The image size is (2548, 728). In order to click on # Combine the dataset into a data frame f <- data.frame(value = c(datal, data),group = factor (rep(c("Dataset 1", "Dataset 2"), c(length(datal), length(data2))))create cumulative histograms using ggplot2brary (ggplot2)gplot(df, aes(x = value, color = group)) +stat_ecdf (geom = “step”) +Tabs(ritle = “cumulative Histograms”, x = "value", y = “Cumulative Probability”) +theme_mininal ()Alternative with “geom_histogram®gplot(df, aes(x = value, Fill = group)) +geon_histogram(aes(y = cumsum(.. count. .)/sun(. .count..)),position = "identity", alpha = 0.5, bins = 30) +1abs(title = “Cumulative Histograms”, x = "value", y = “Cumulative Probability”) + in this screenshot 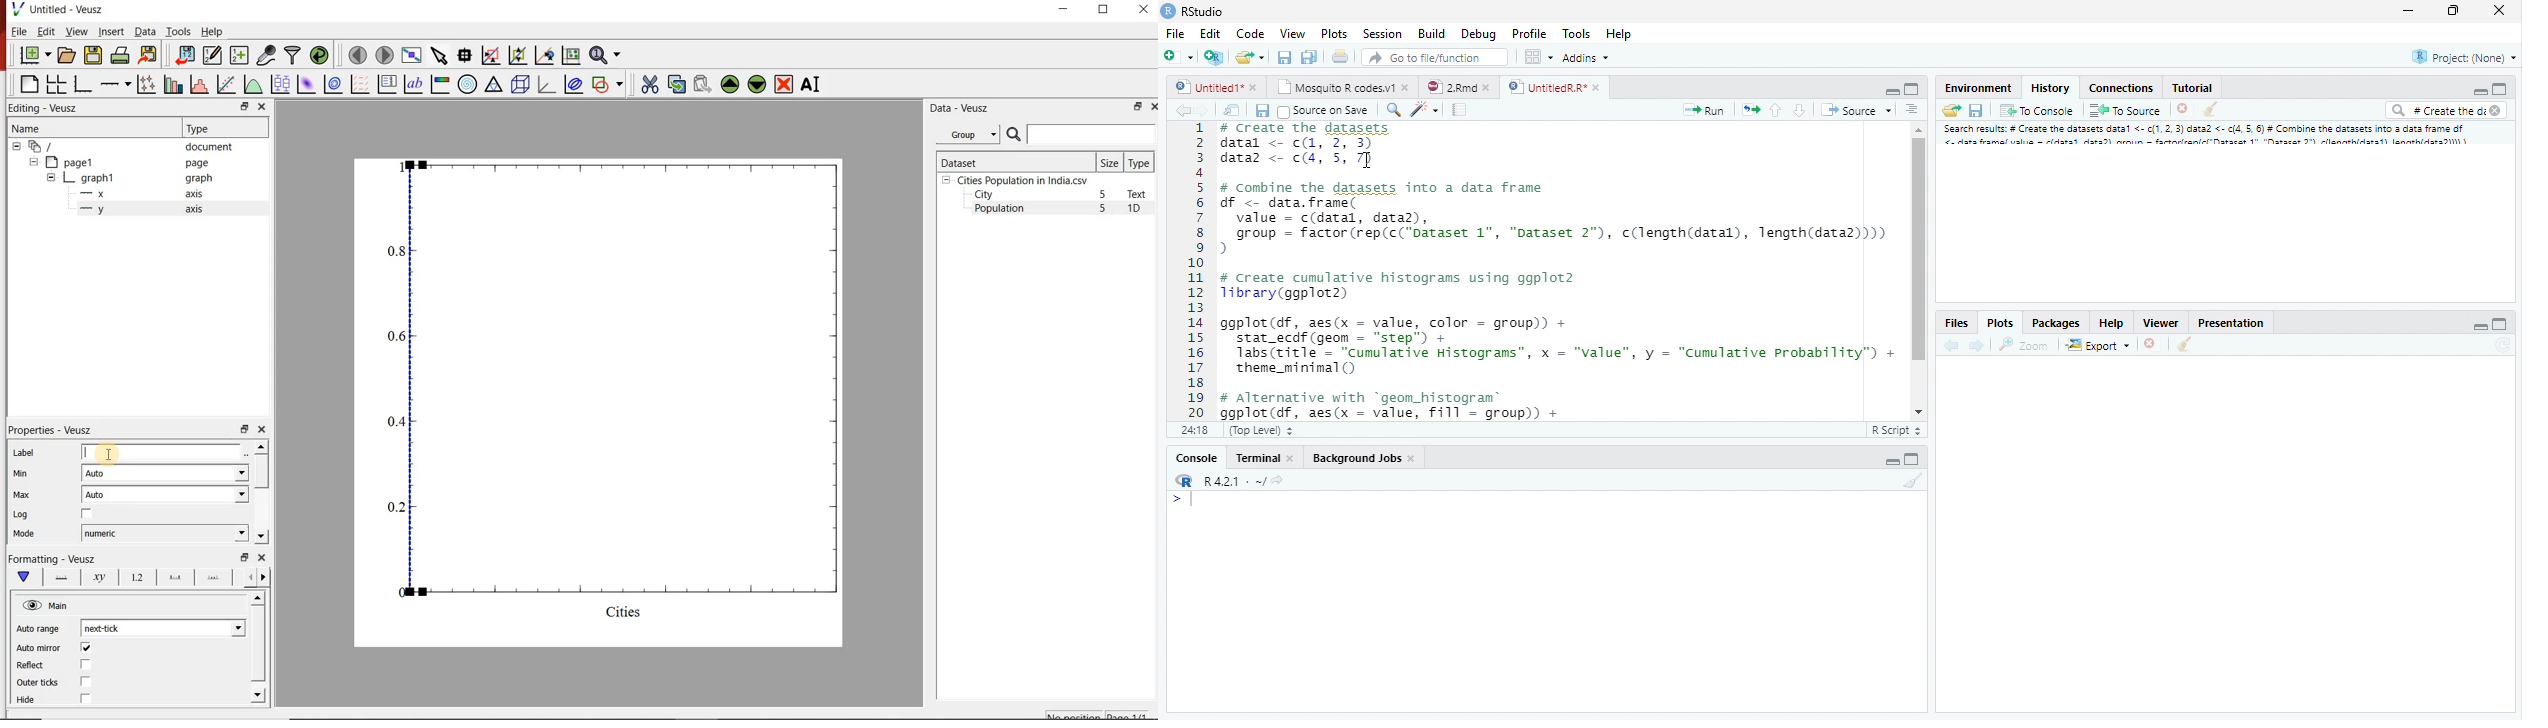, I will do `click(1560, 271)`.